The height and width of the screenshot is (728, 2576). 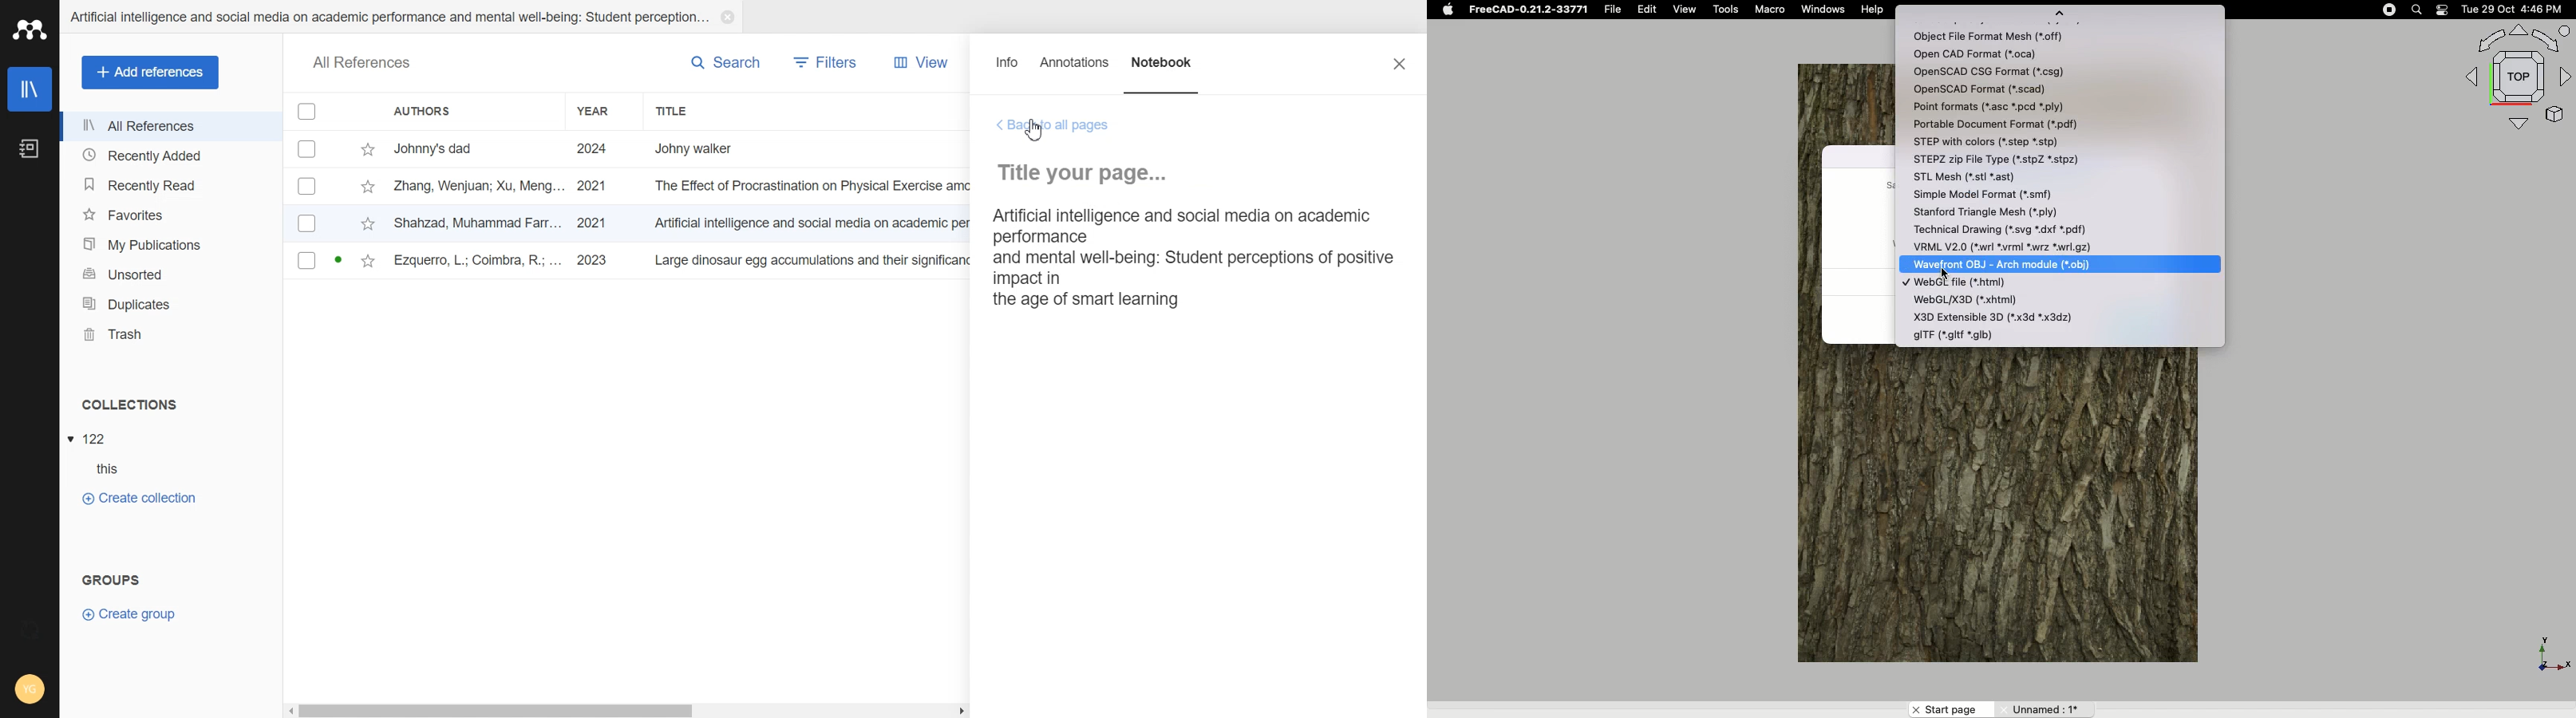 I want to click on Notebook, so click(x=1164, y=69).